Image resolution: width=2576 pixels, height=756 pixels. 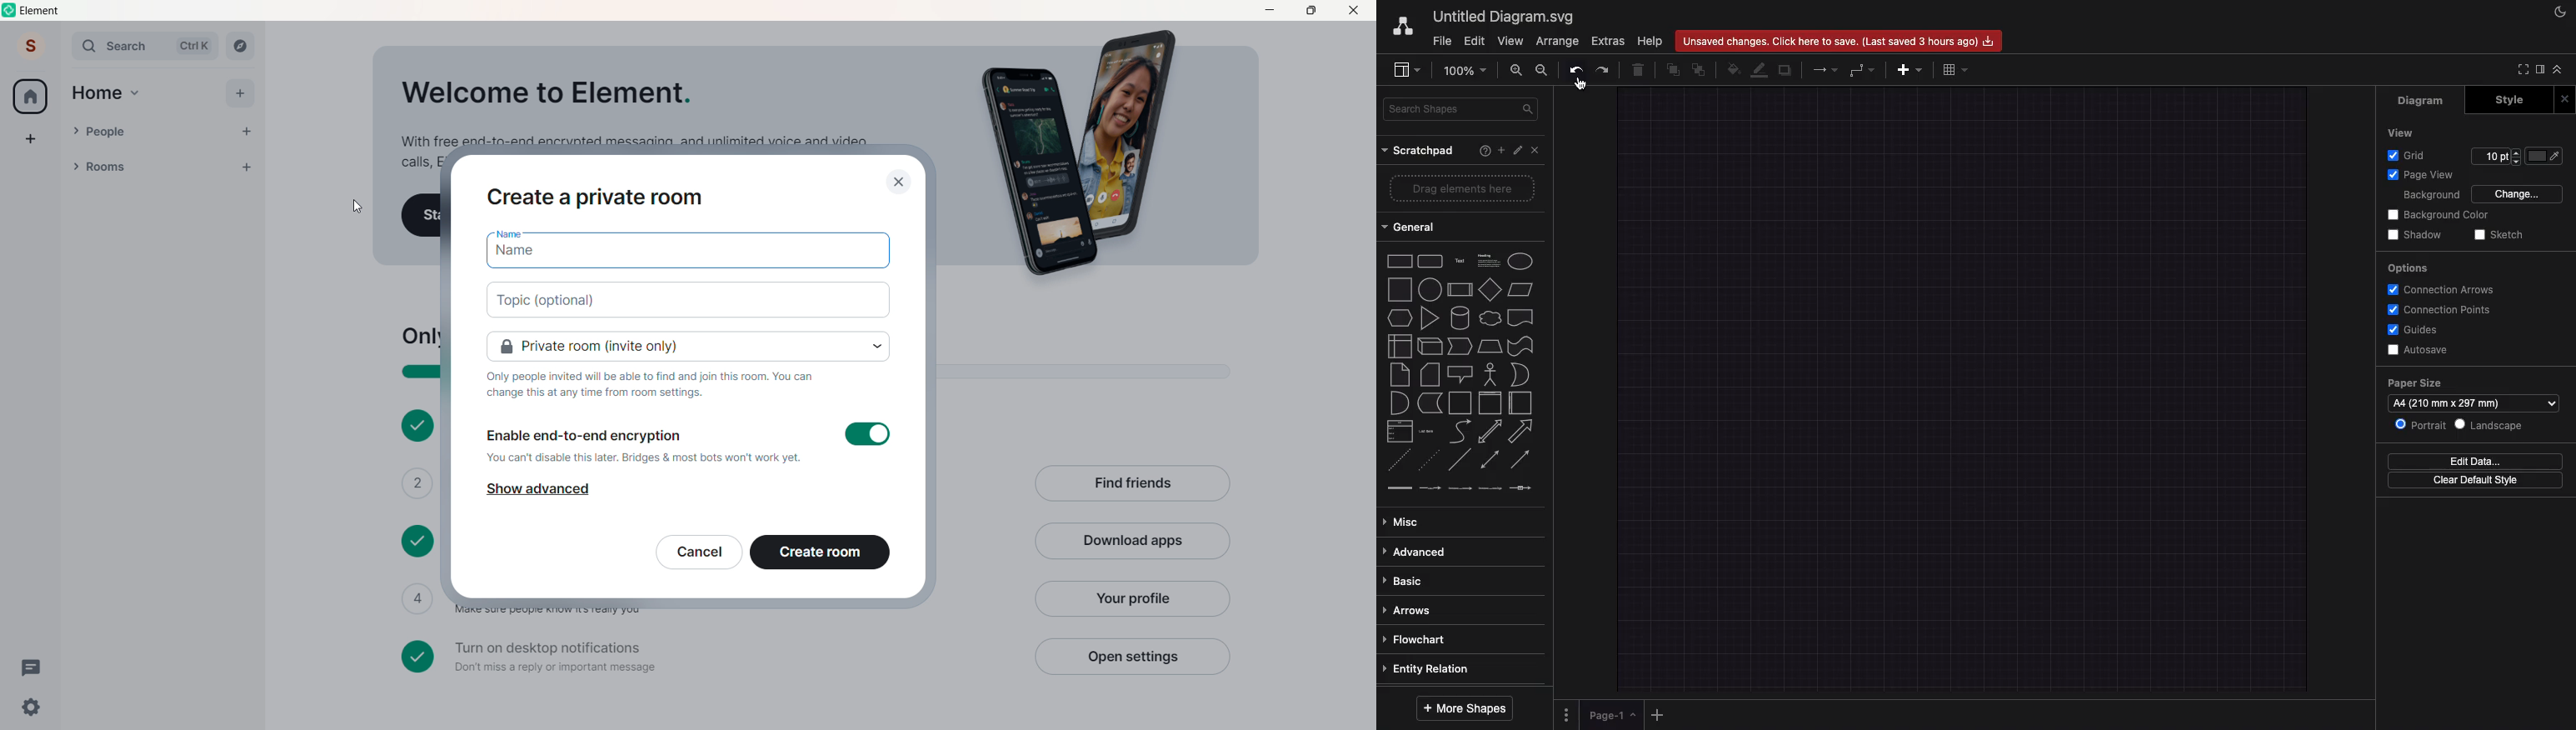 I want to click on Help, so click(x=1650, y=38).